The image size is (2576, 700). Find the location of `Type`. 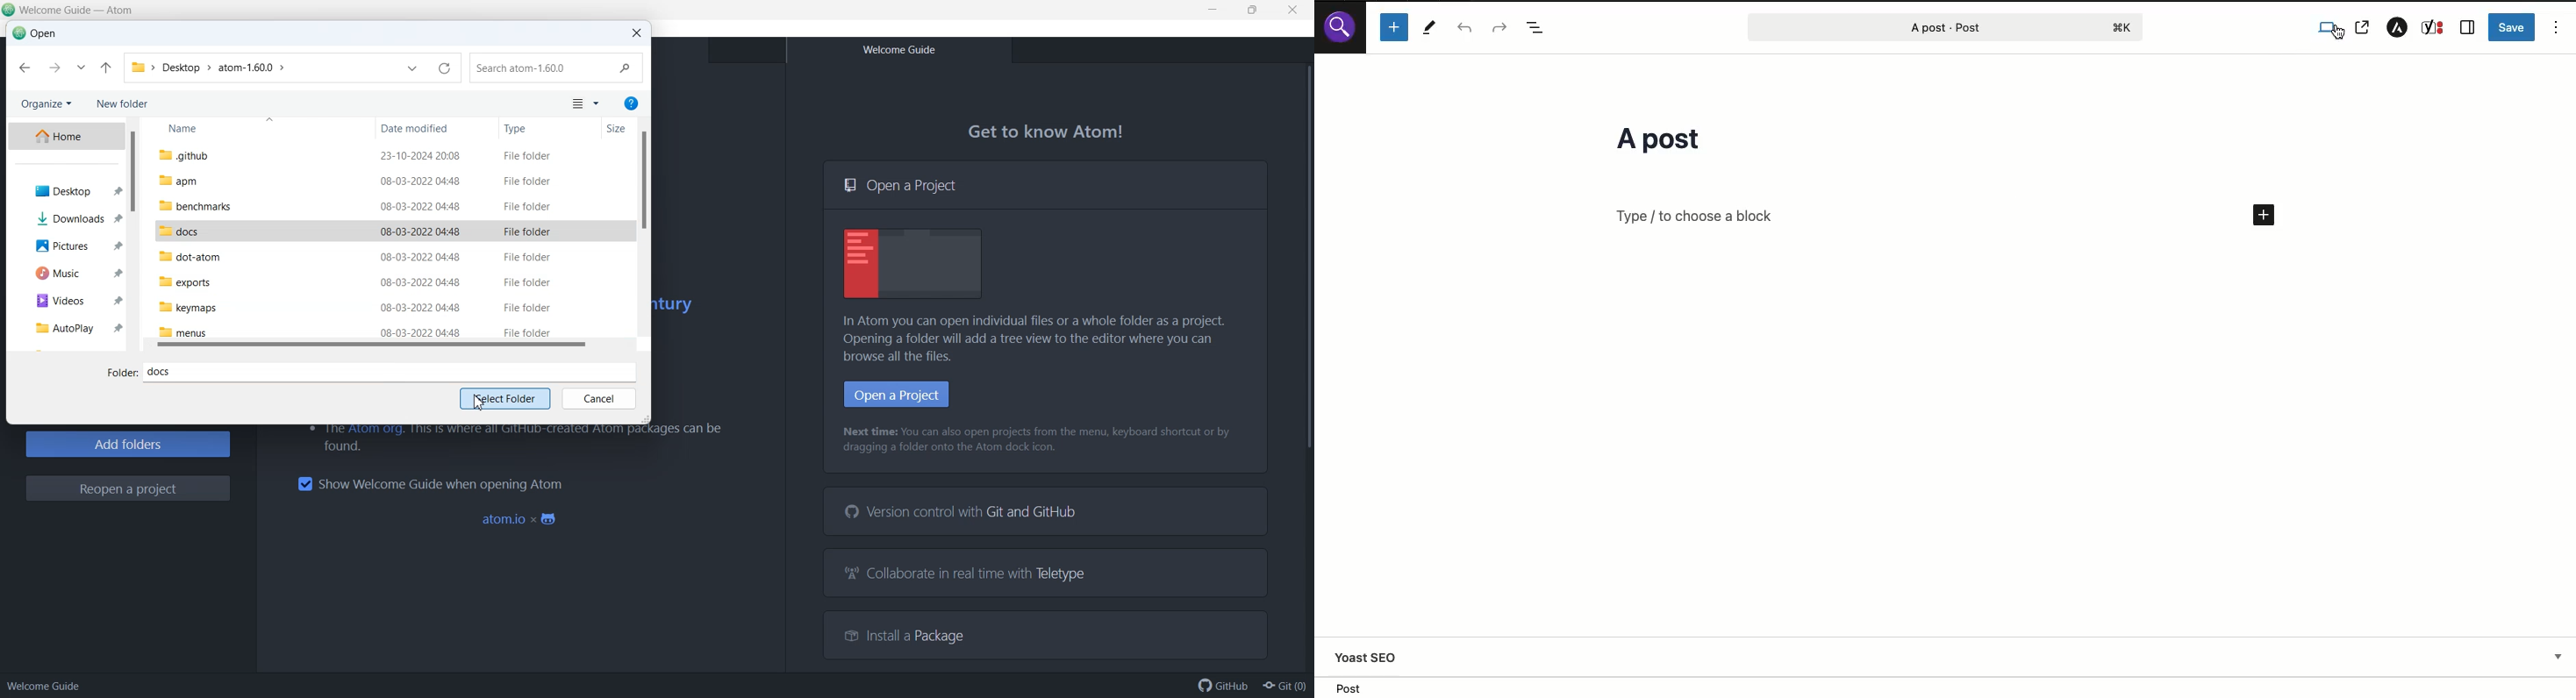

Type is located at coordinates (549, 129).